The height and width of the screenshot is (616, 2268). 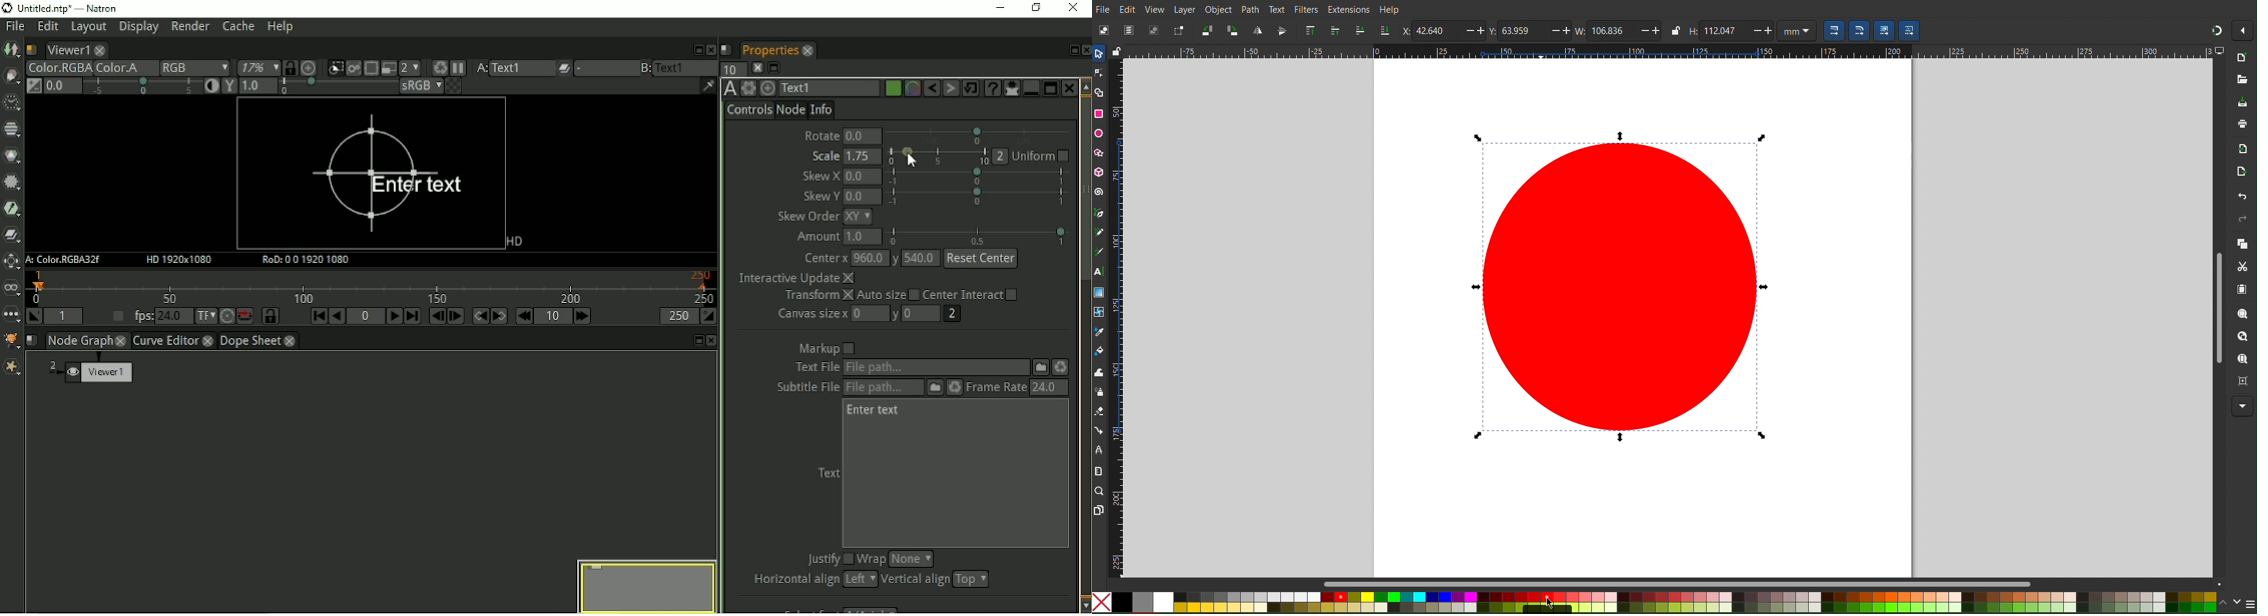 What do you see at coordinates (1621, 290) in the screenshot?
I see `Black filled circle` at bounding box center [1621, 290].